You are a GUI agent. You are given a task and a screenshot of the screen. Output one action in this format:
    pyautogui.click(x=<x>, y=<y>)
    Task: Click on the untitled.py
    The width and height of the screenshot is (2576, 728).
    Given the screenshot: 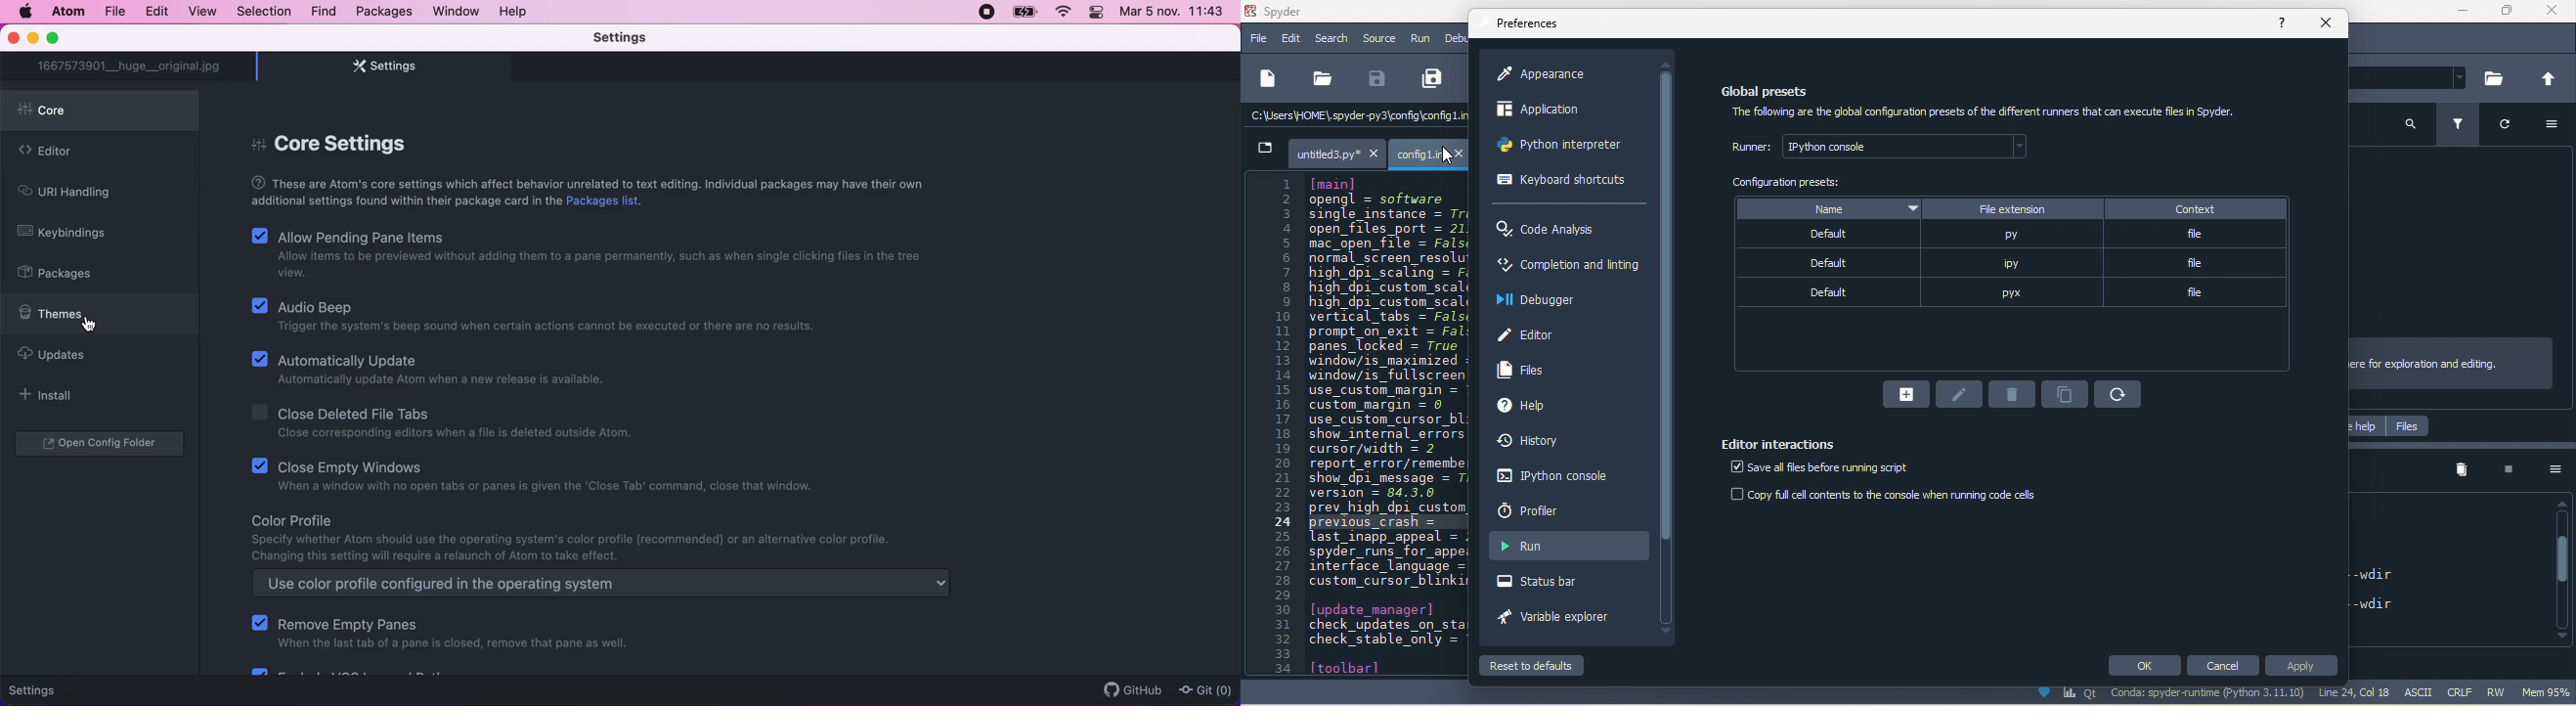 What is the action you would take?
    pyautogui.click(x=1316, y=152)
    